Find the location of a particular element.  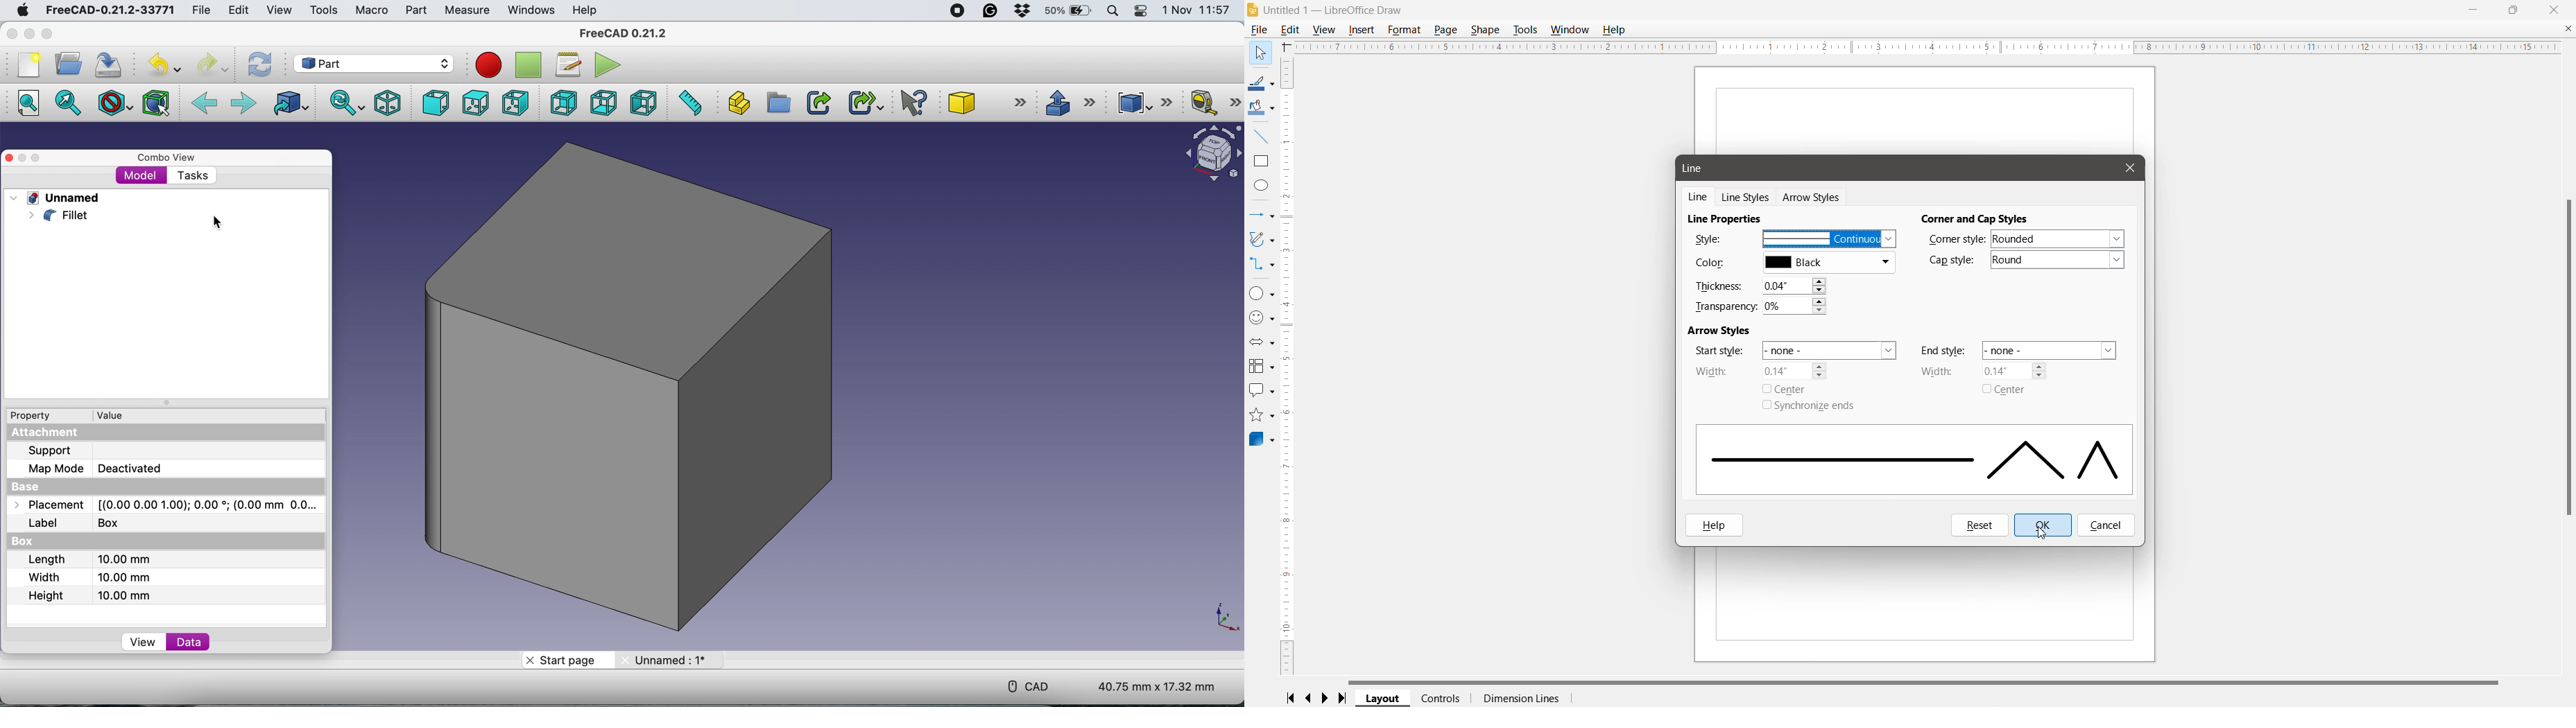

Rectangle is located at coordinates (1261, 162).